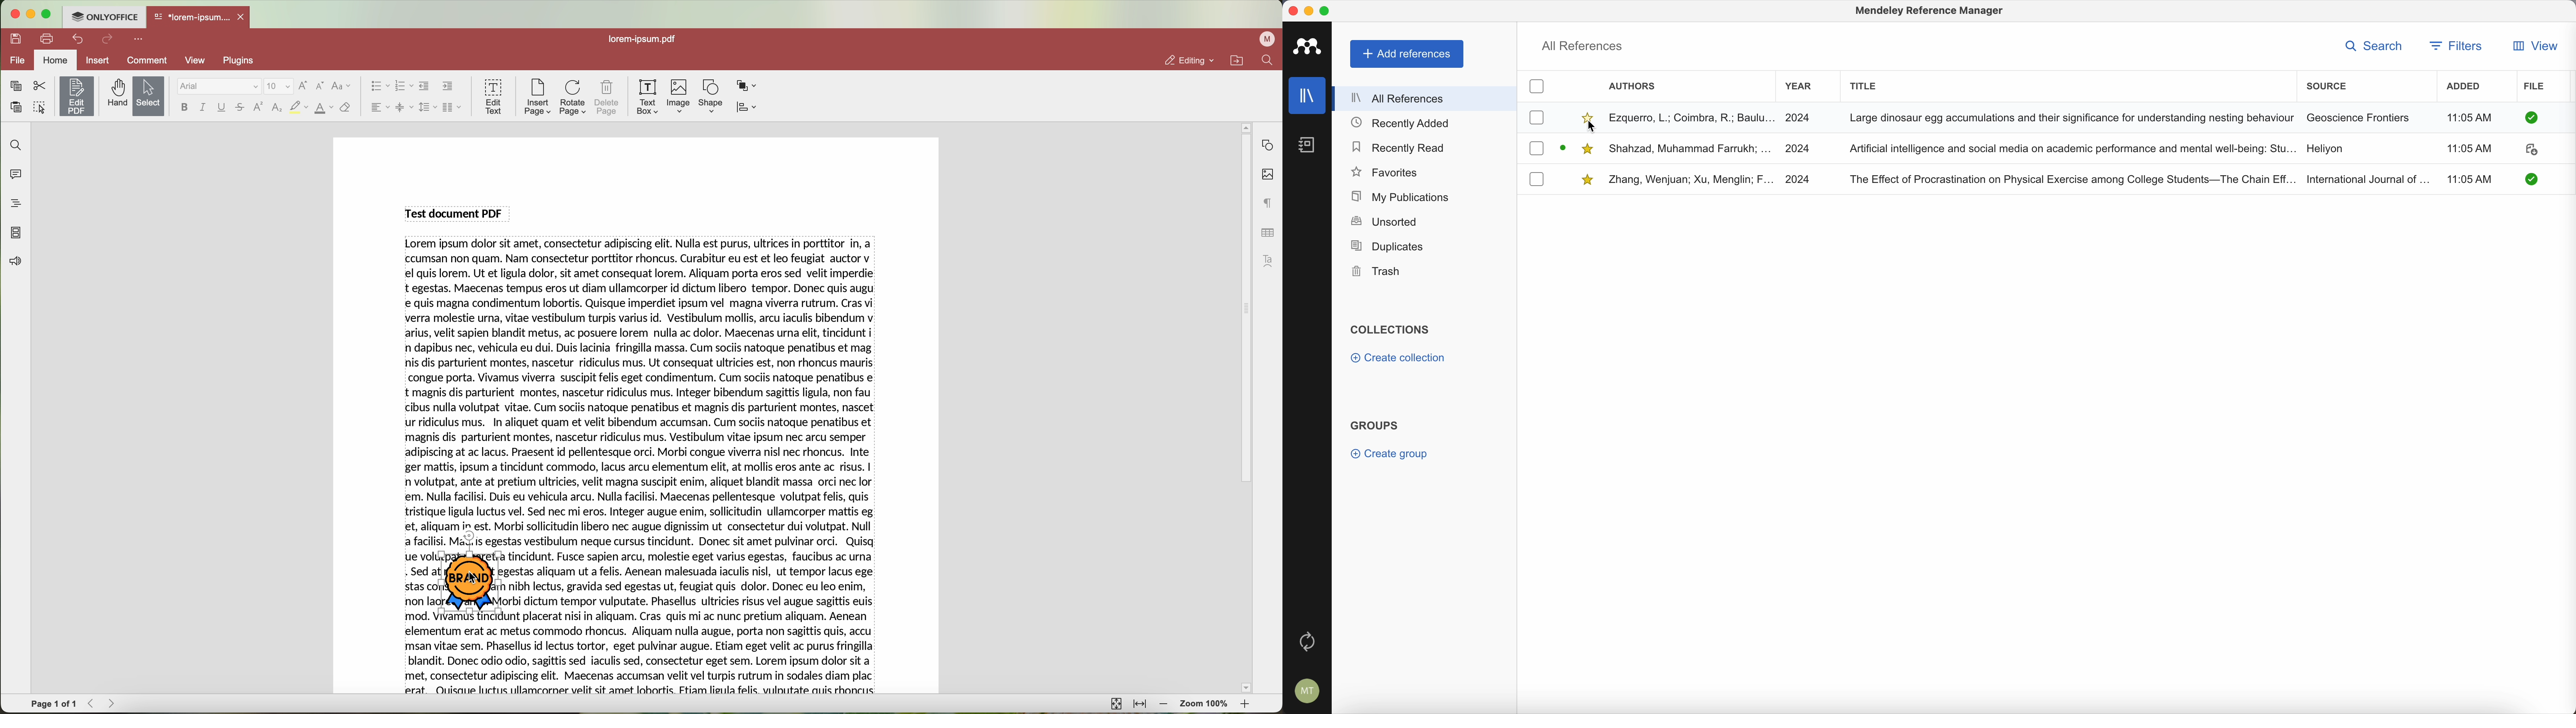  I want to click on create collection, so click(1398, 360).